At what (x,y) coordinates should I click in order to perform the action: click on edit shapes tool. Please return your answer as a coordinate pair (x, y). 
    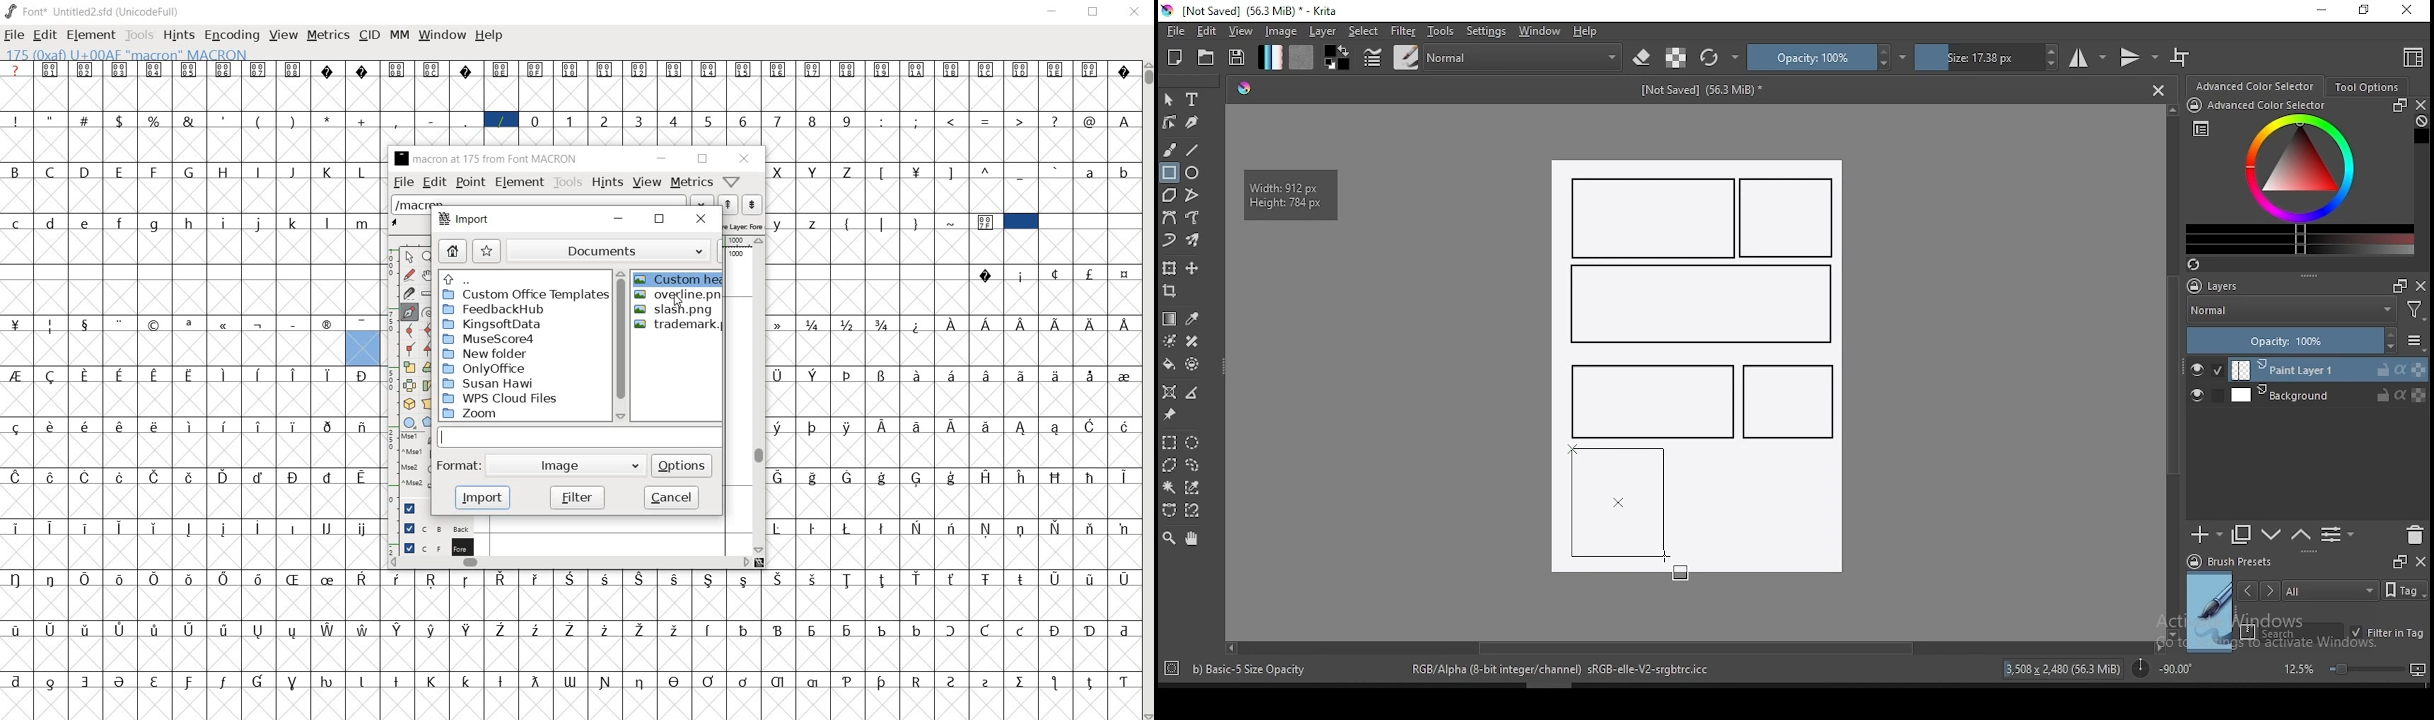
    Looking at the image, I should click on (1169, 121).